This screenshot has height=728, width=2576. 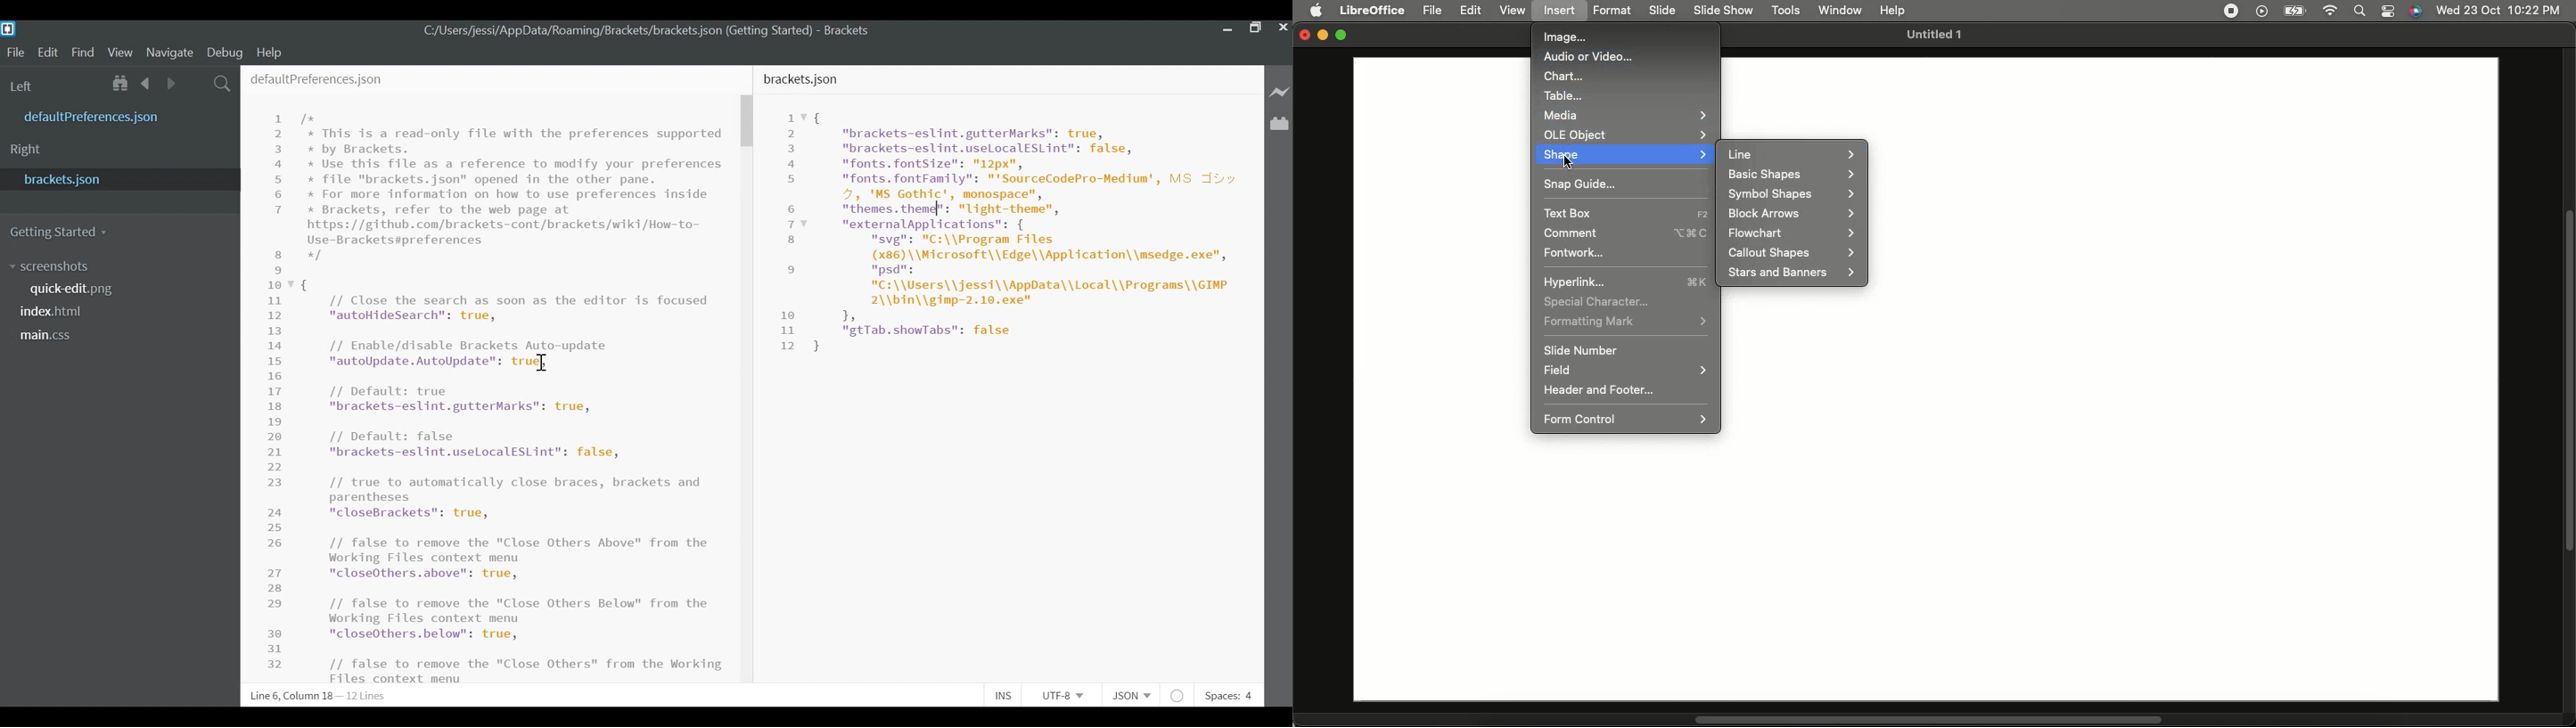 I want to click on defaultPrefereces.json File Editor, so click(x=488, y=374).